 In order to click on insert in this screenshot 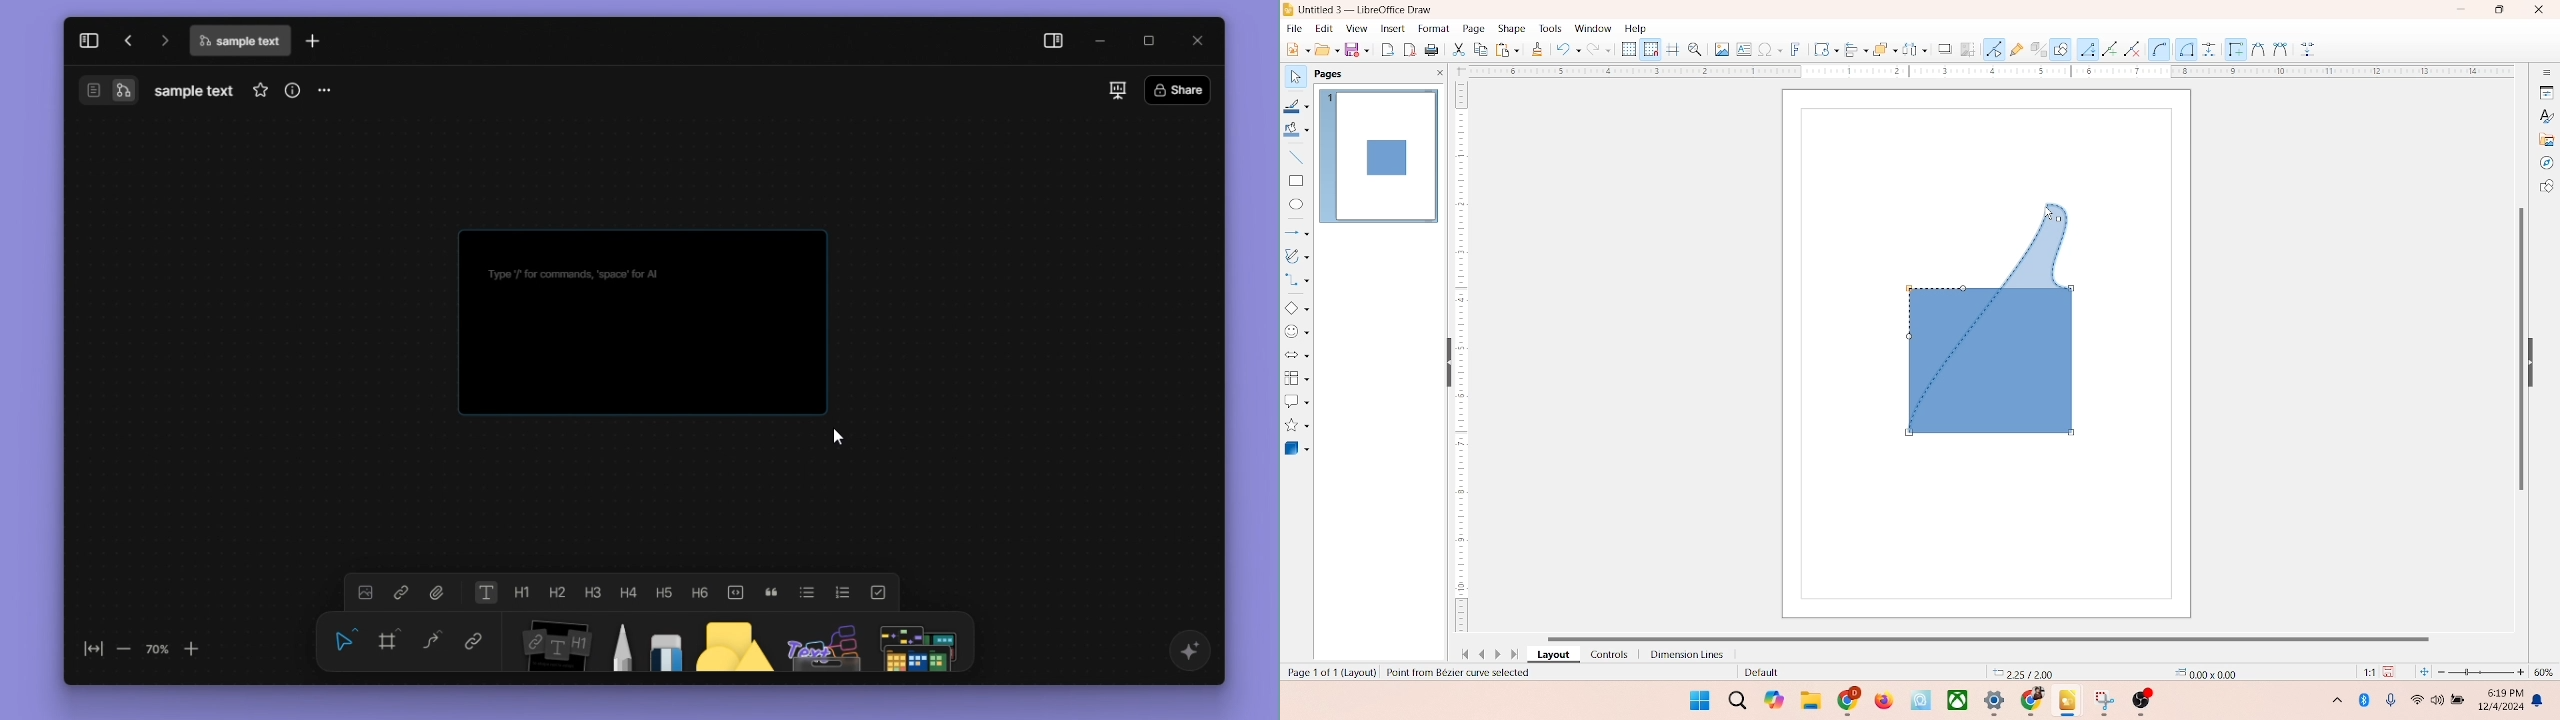, I will do `click(1391, 28)`.